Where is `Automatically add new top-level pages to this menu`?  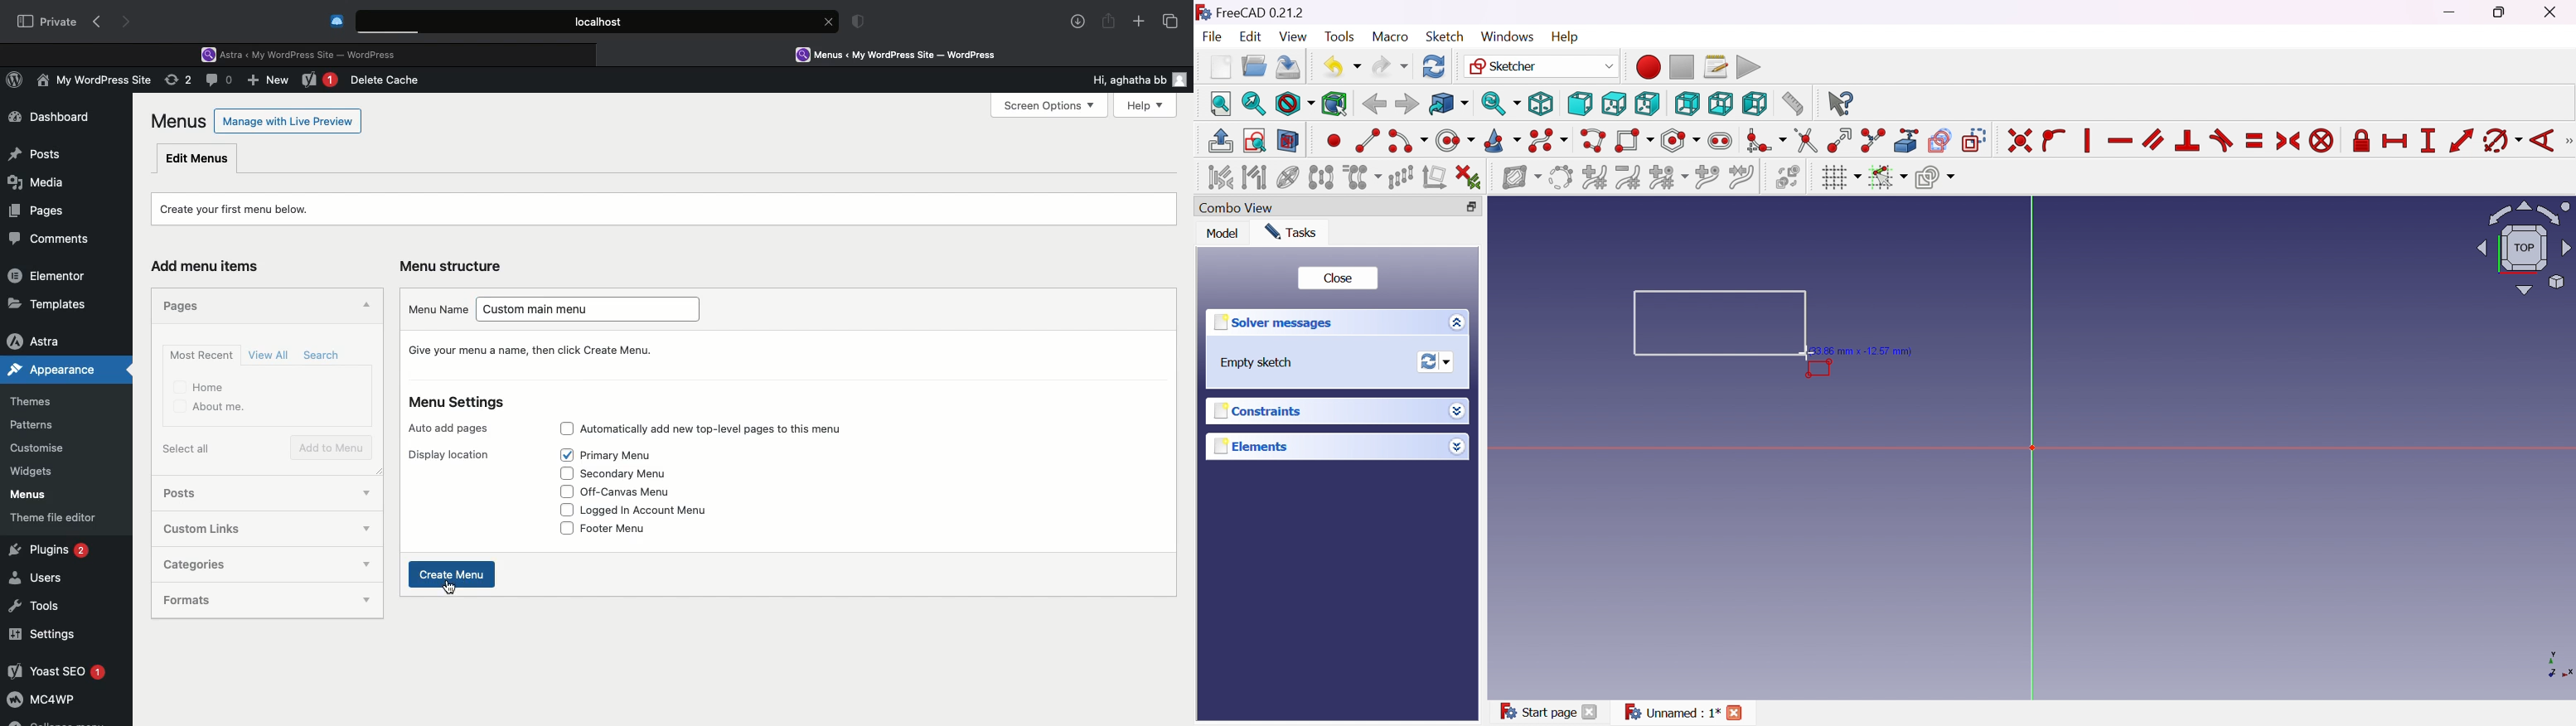 Automatically add new top-level pages to this menu is located at coordinates (731, 428).